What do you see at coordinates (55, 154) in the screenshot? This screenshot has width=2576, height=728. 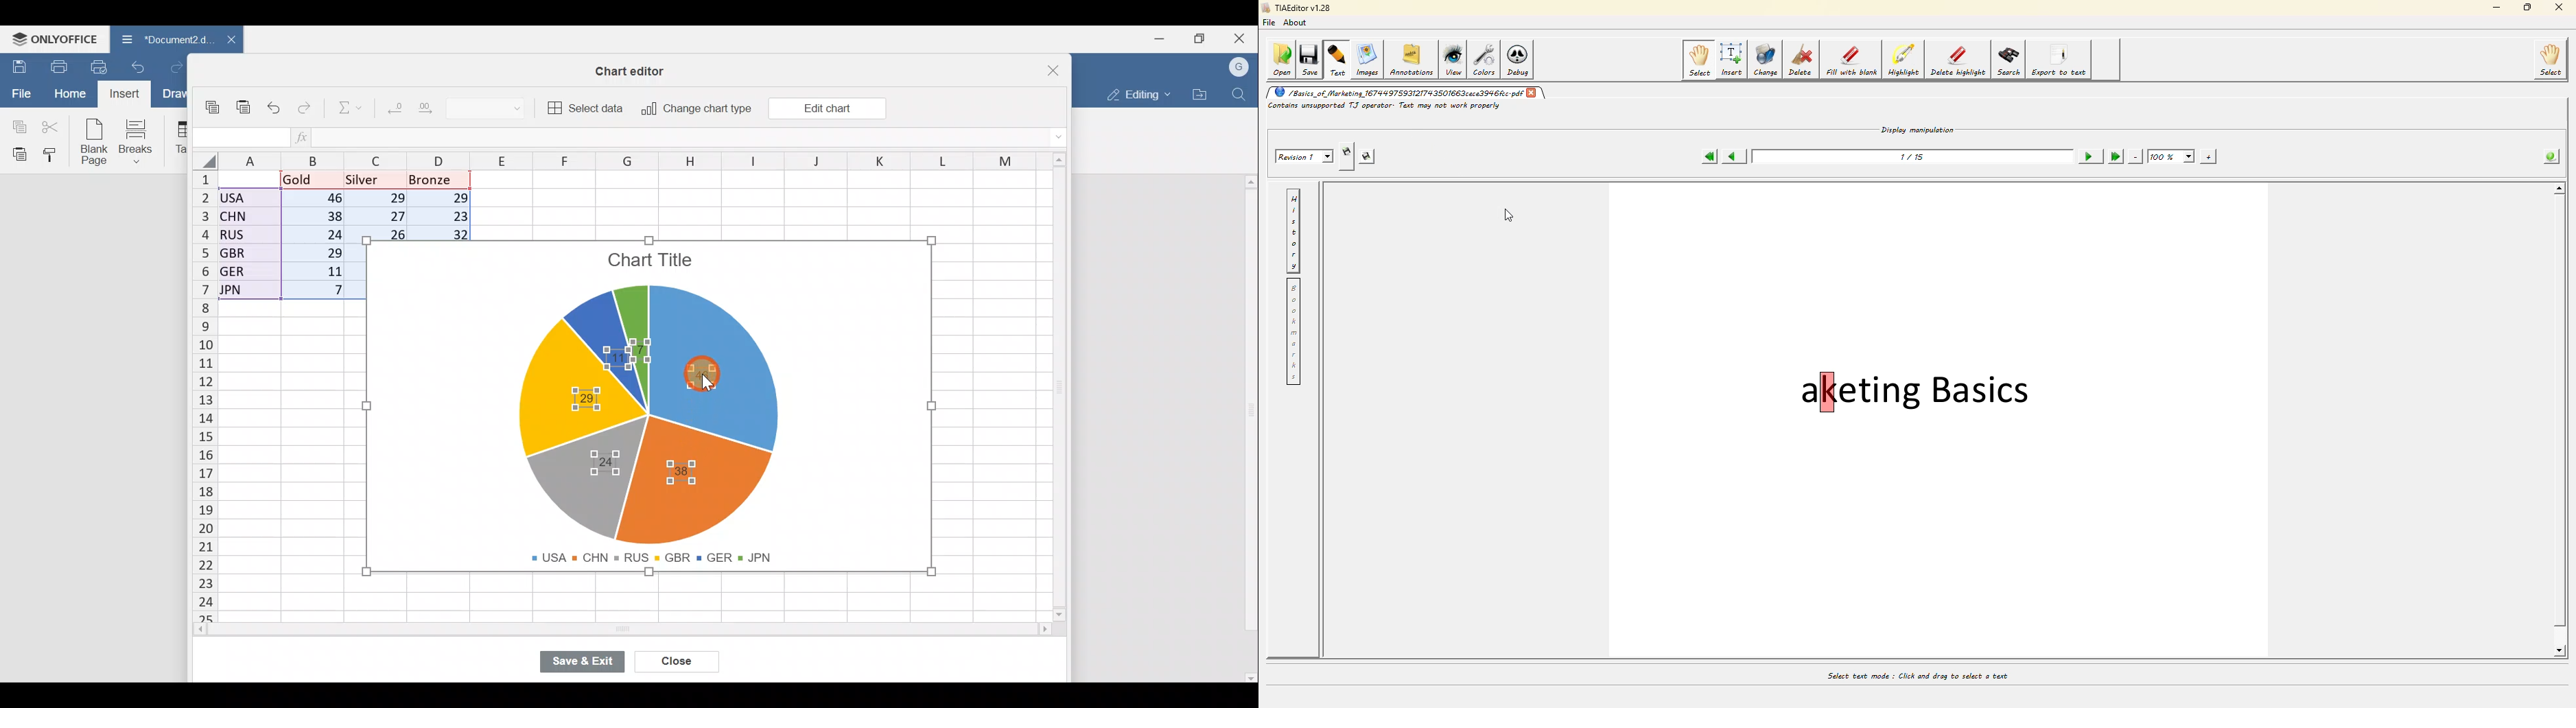 I see `Copy style` at bounding box center [55, 154].